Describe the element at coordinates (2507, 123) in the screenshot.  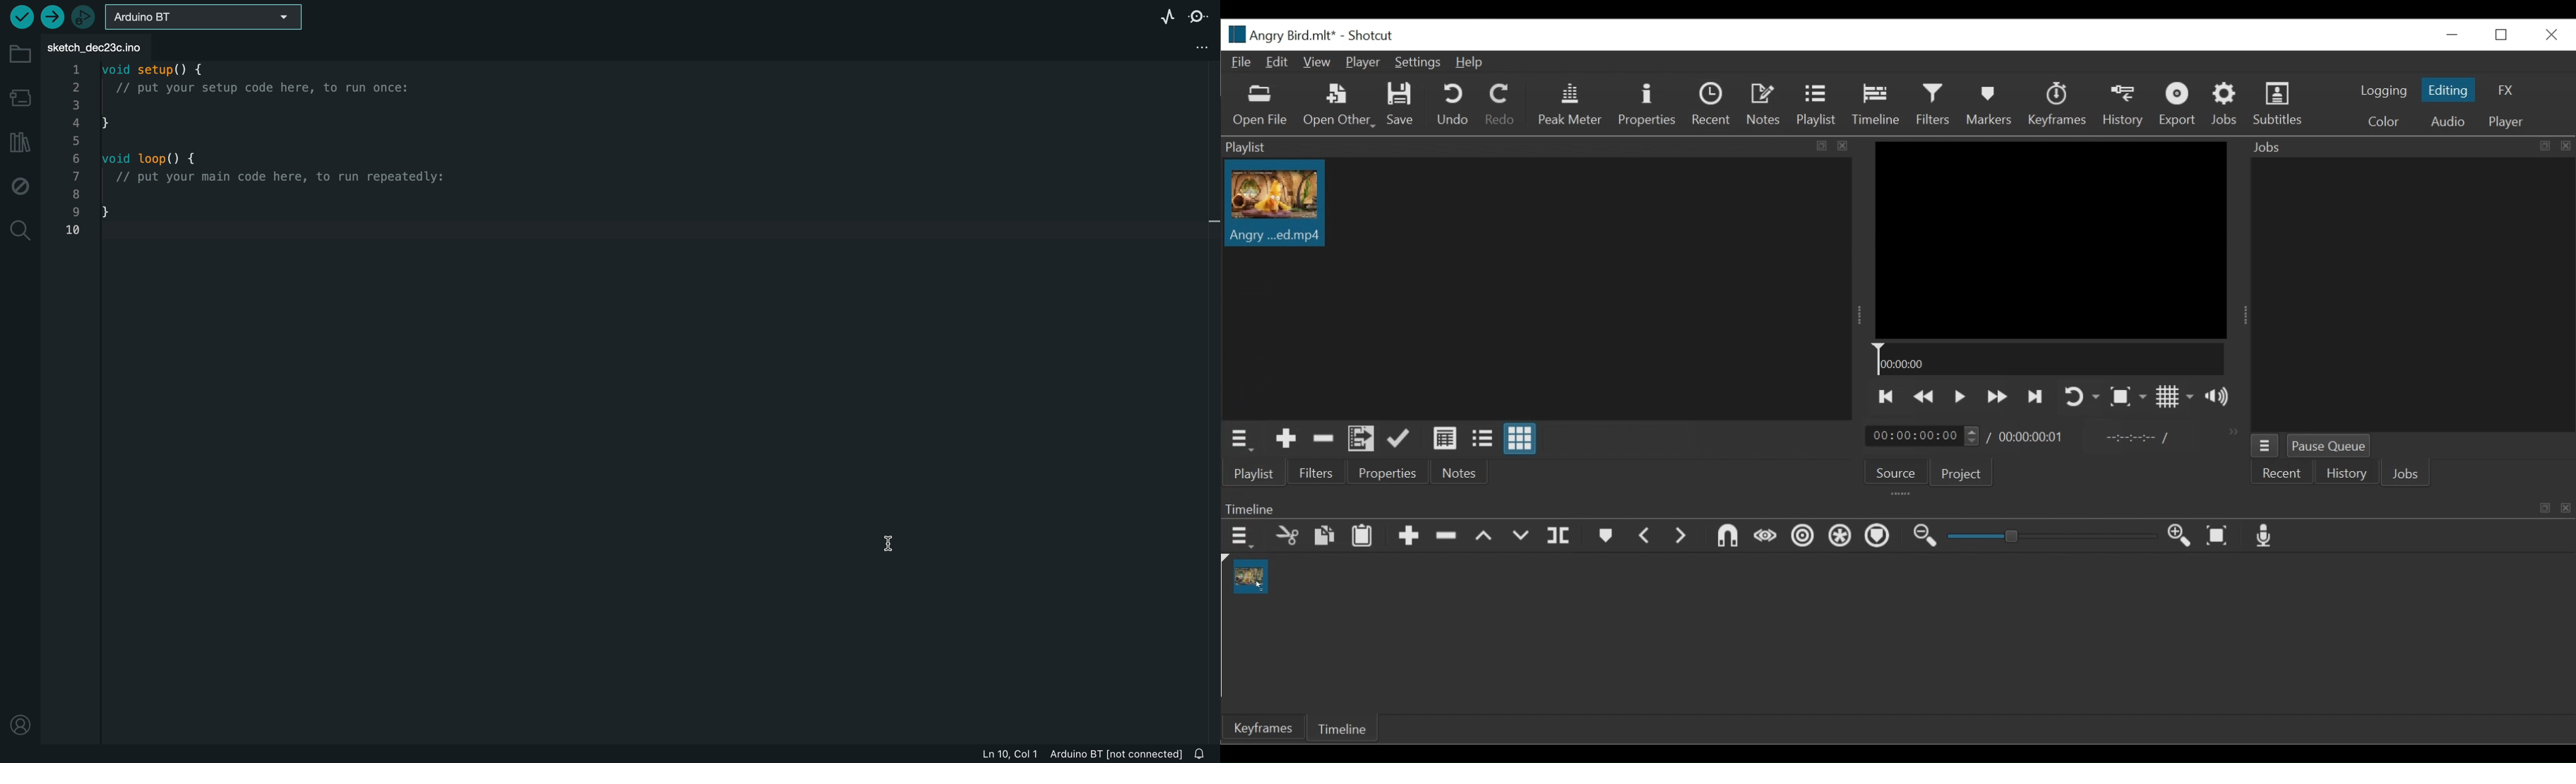
I see `Player` at that location.